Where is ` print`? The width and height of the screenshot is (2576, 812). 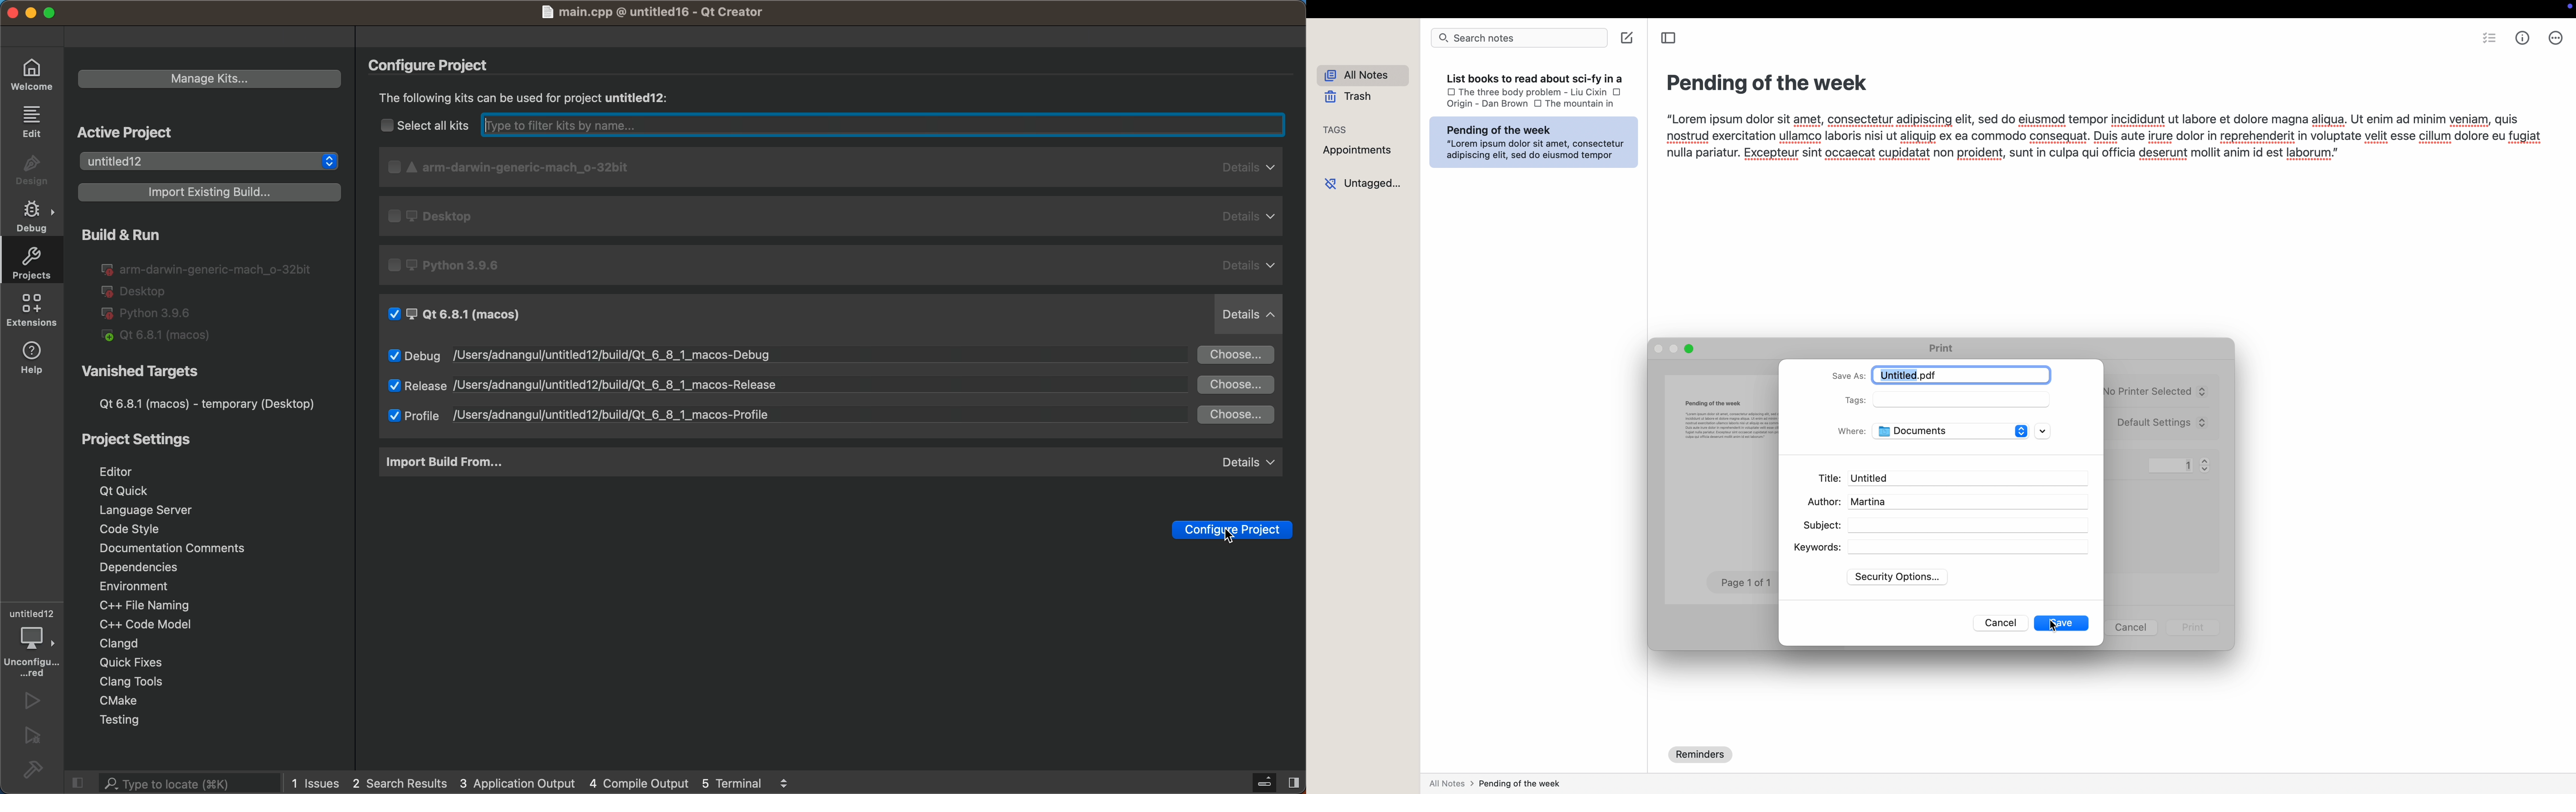  print is located at coordinates (2194, 629).